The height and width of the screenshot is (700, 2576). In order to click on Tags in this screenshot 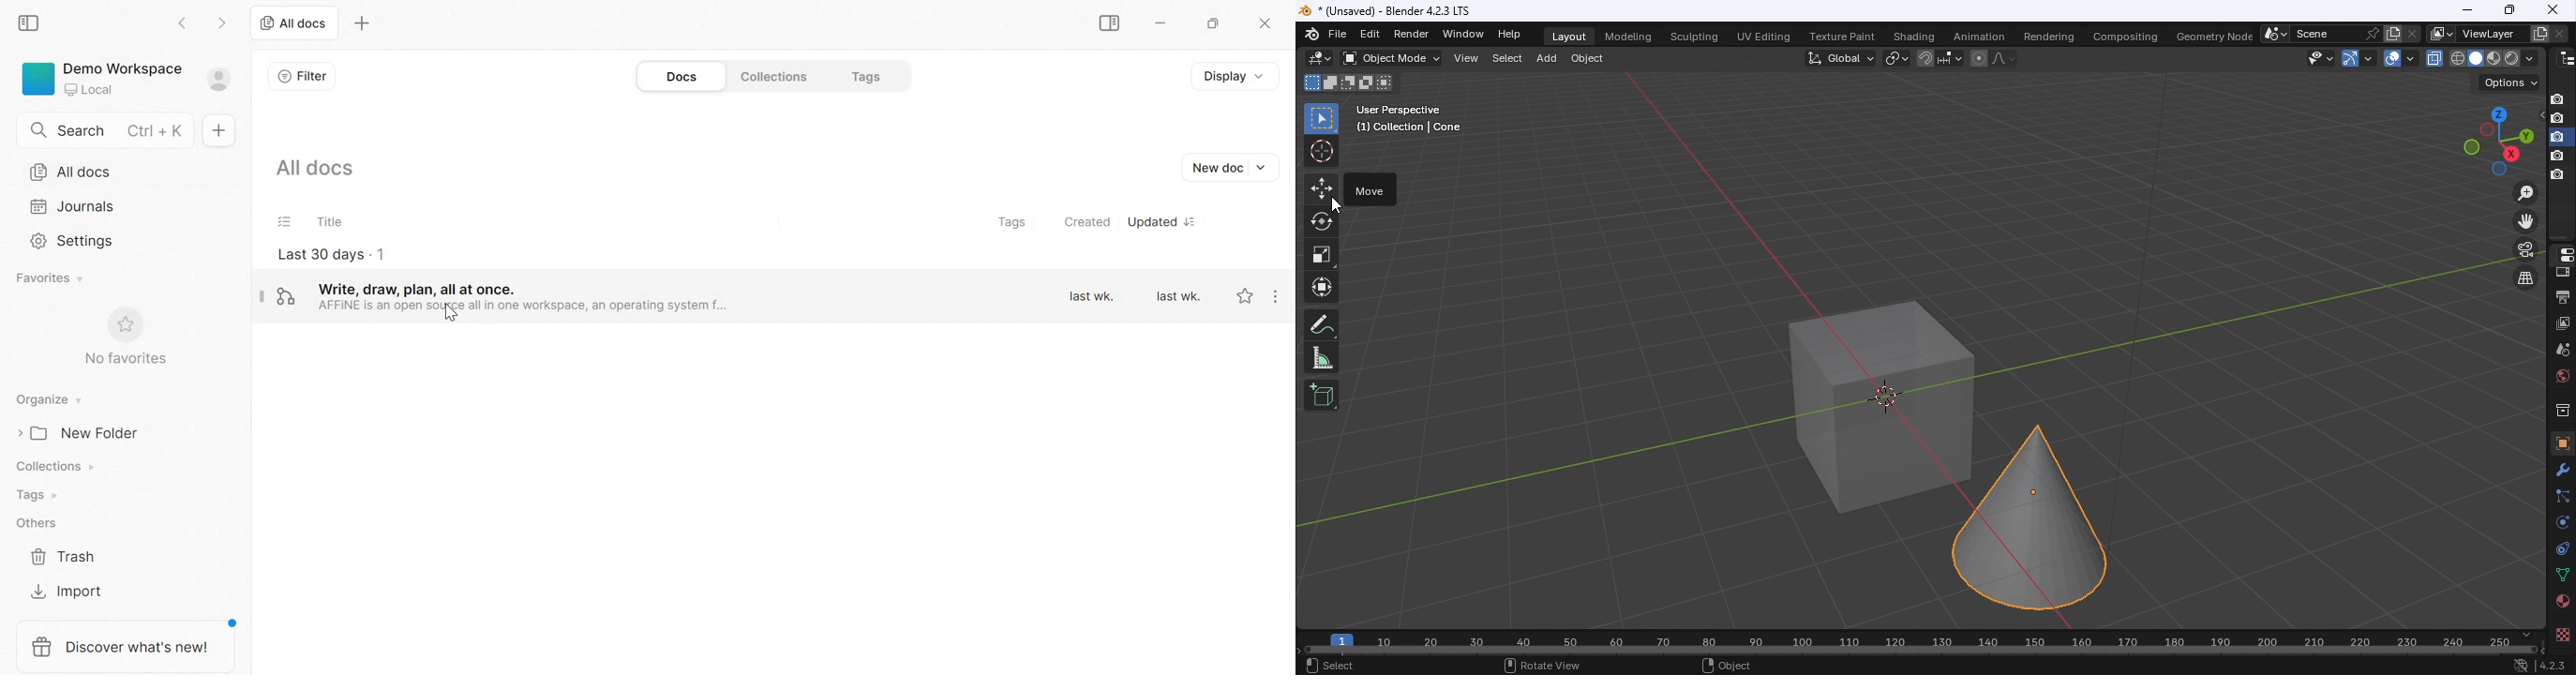, I will do `click(1012, 222)`.